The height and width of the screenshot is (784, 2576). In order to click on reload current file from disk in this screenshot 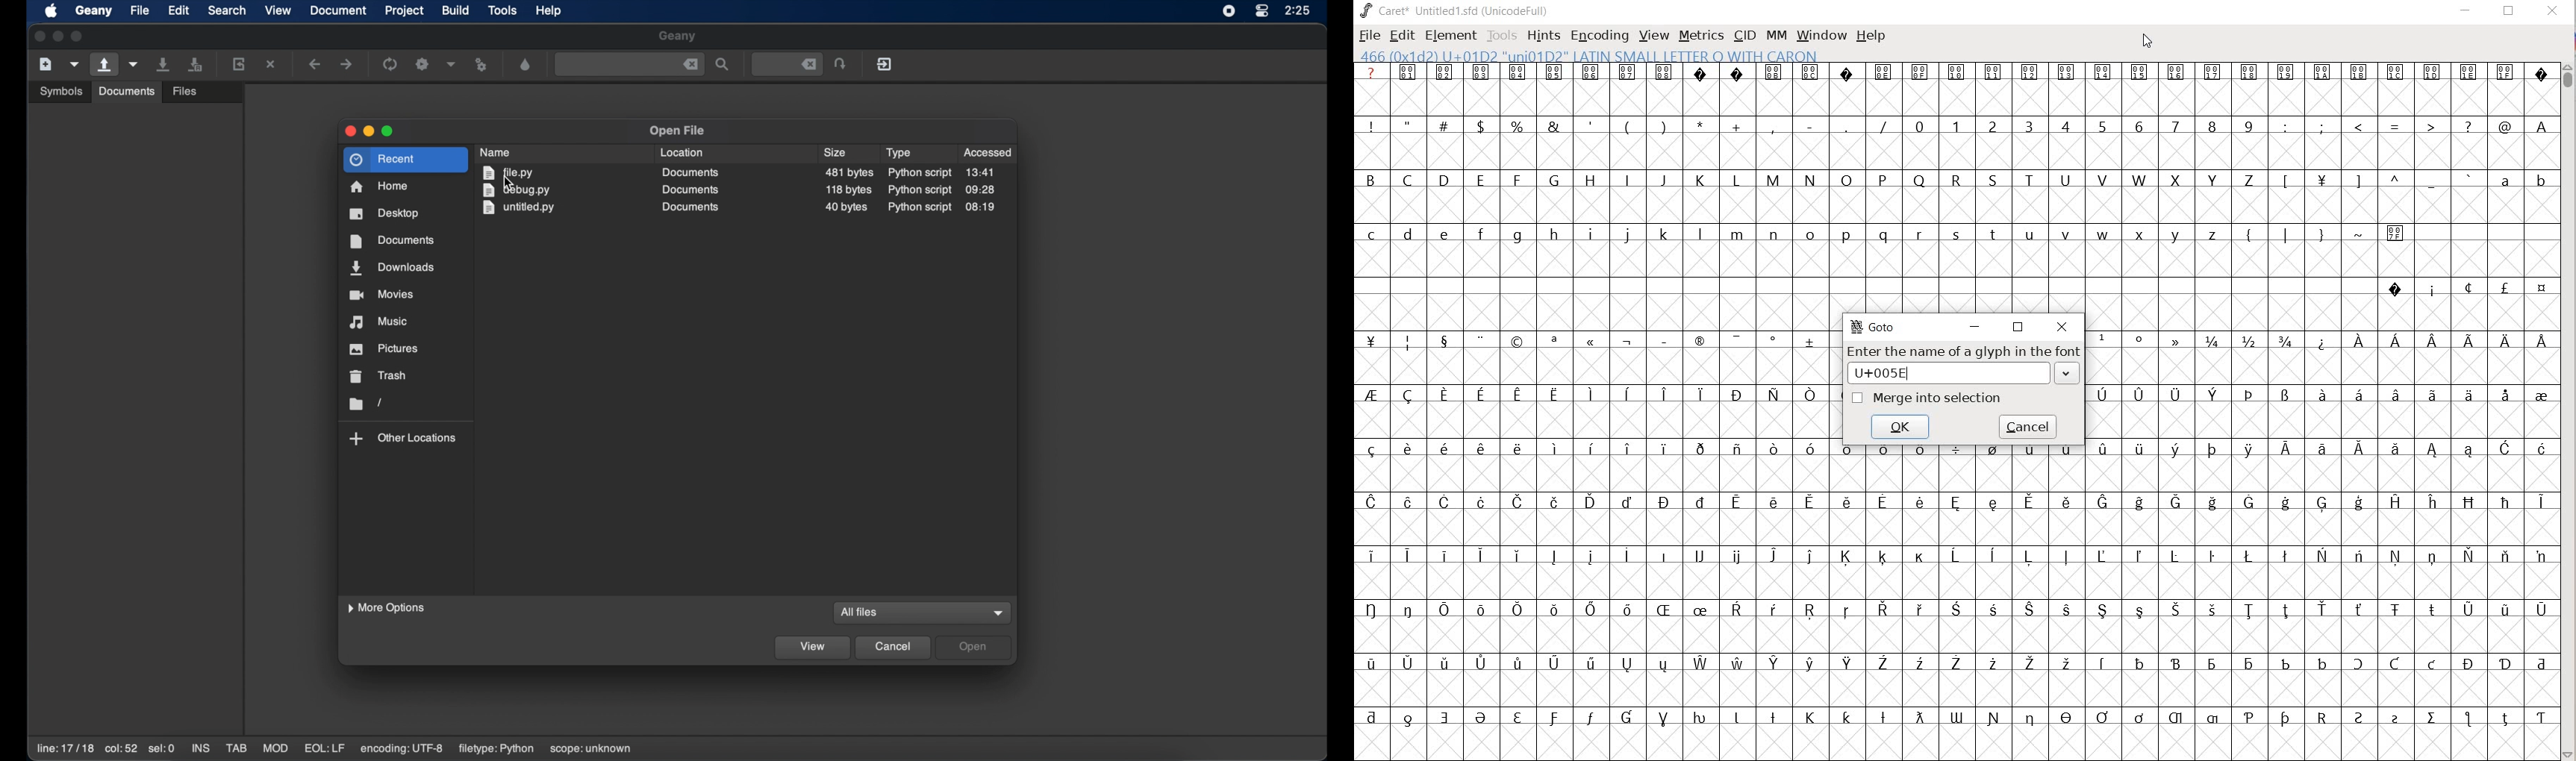, I will do `click(238, 63)`.